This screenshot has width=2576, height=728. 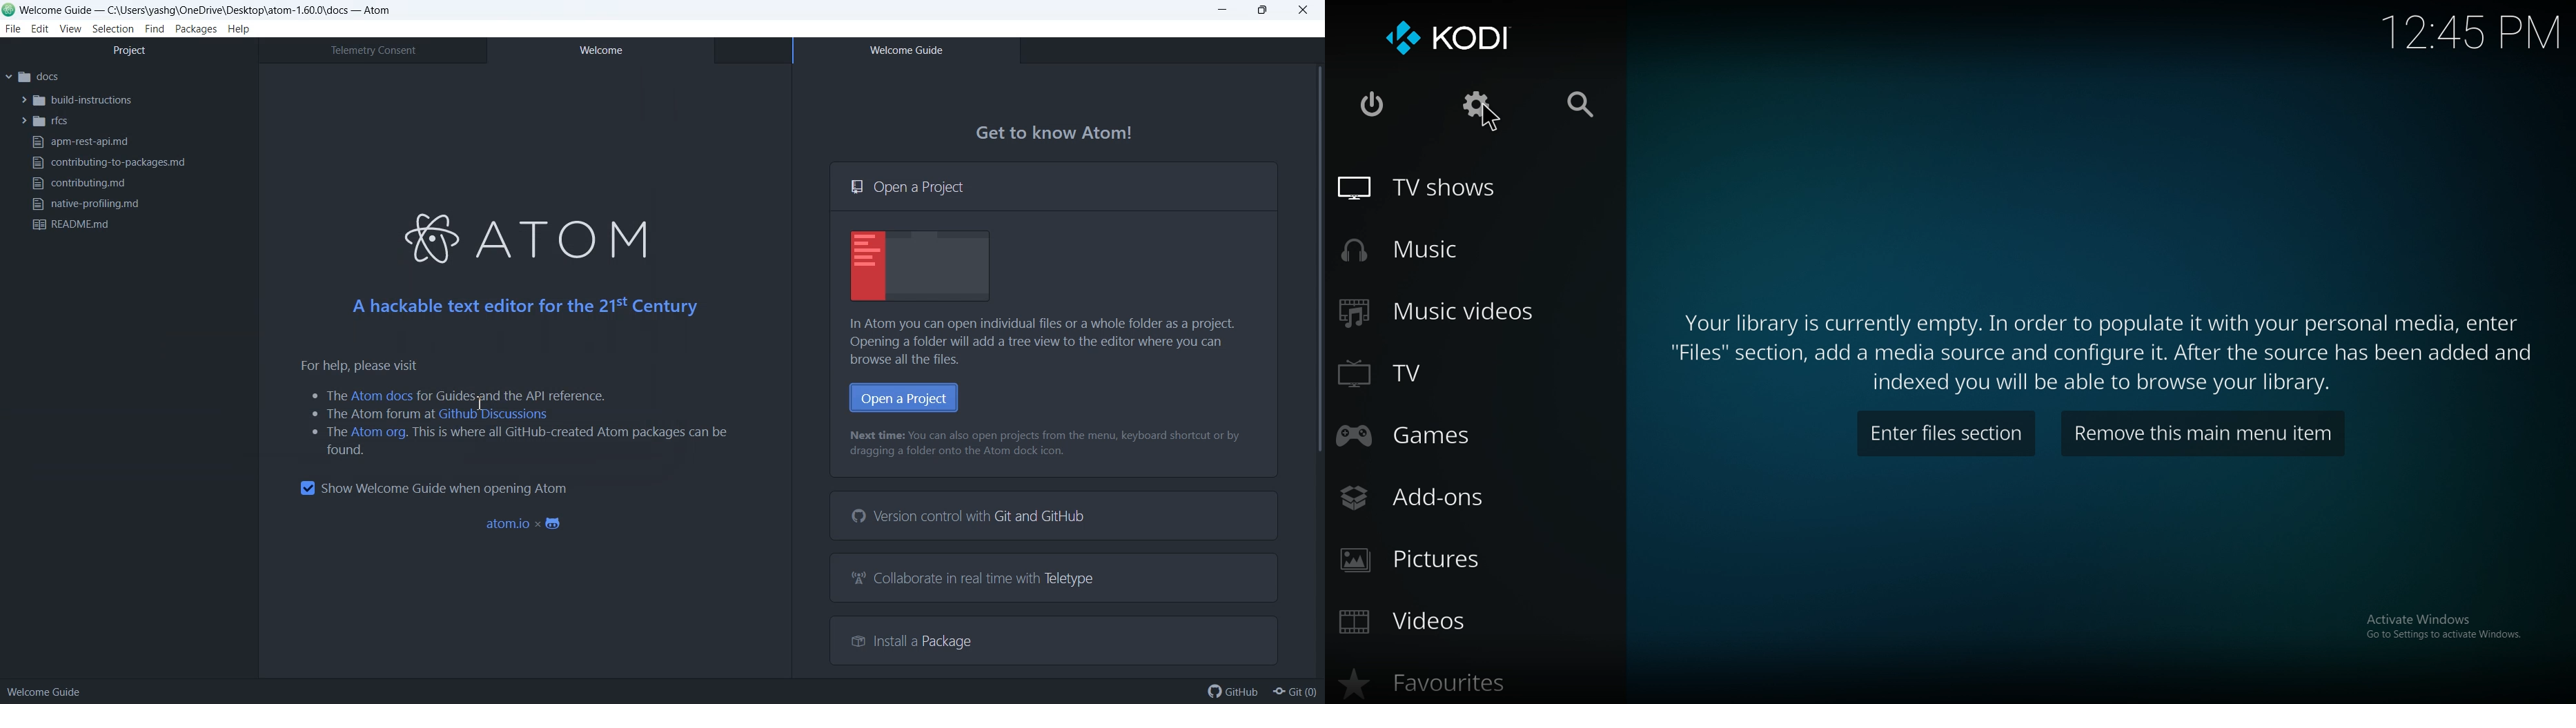 What do you see at coordinates (1585, 105) in the screenshot?
I see `search` at bounding box center [1585, 105].